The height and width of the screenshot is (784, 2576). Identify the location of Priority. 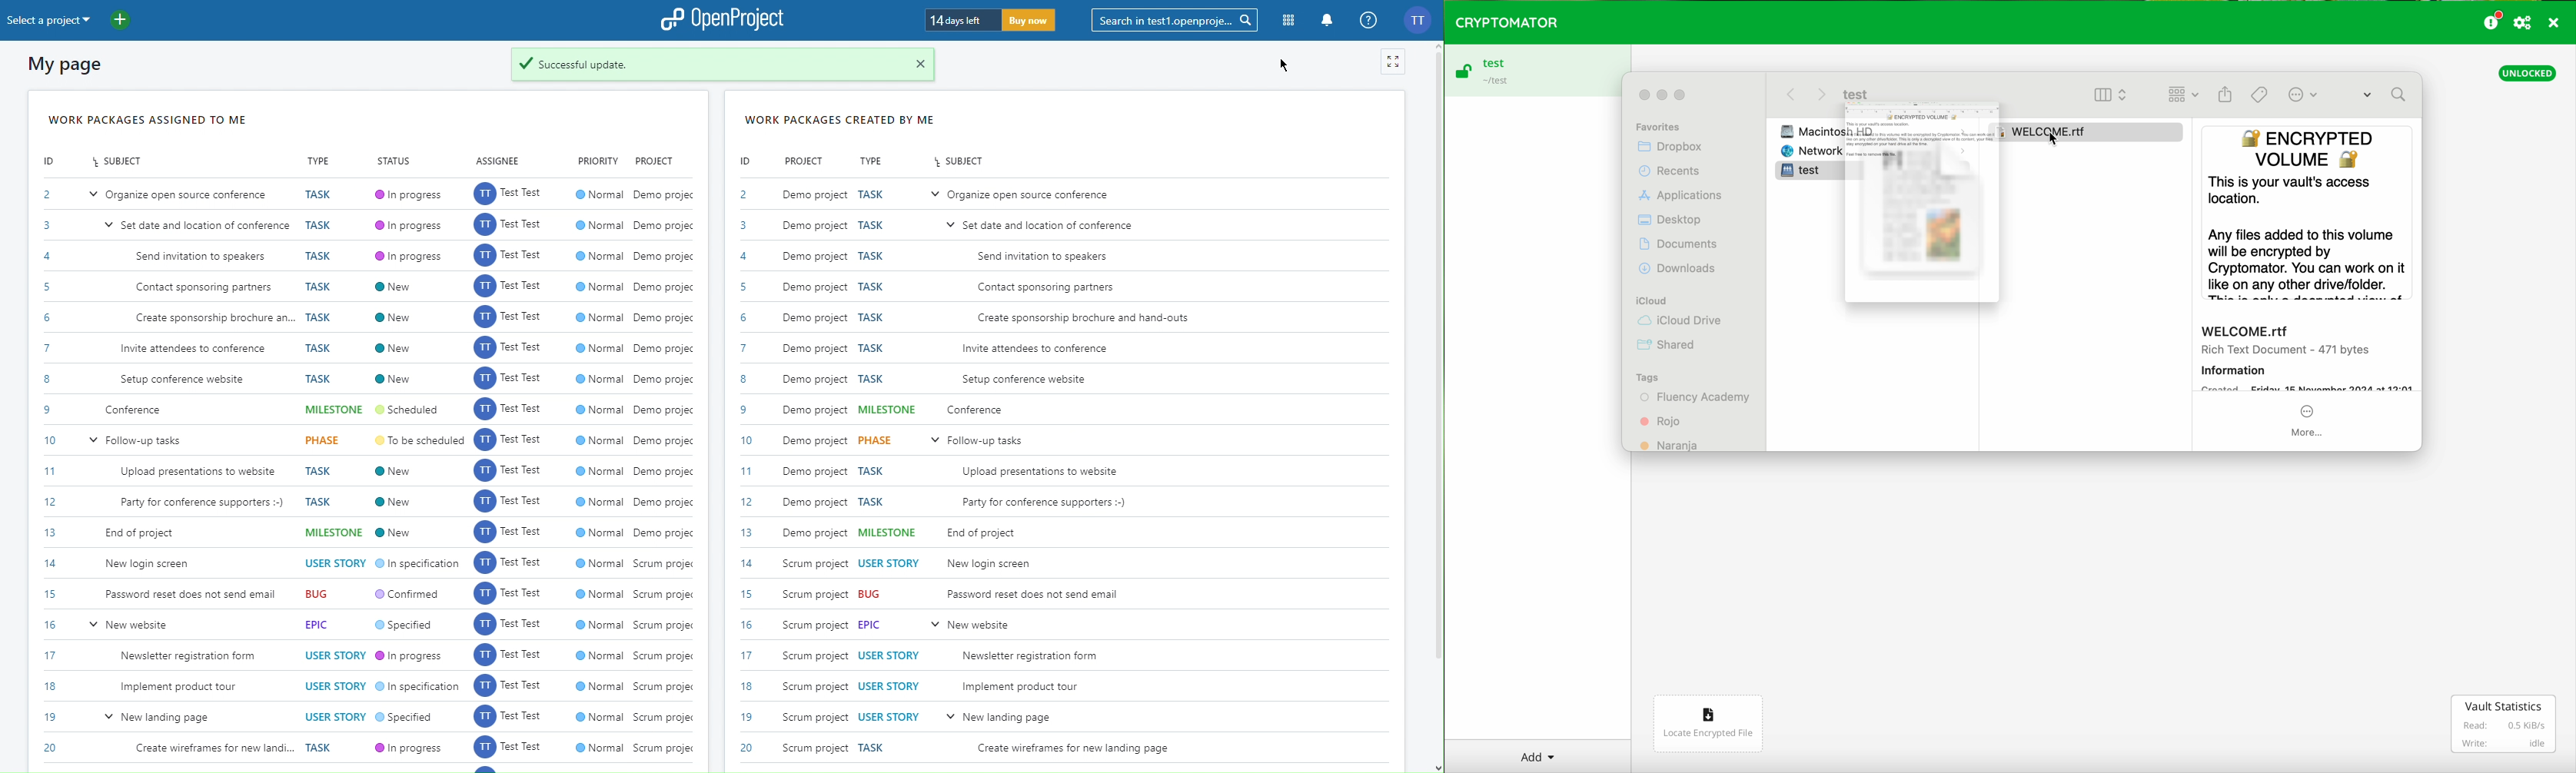
(598, 160).